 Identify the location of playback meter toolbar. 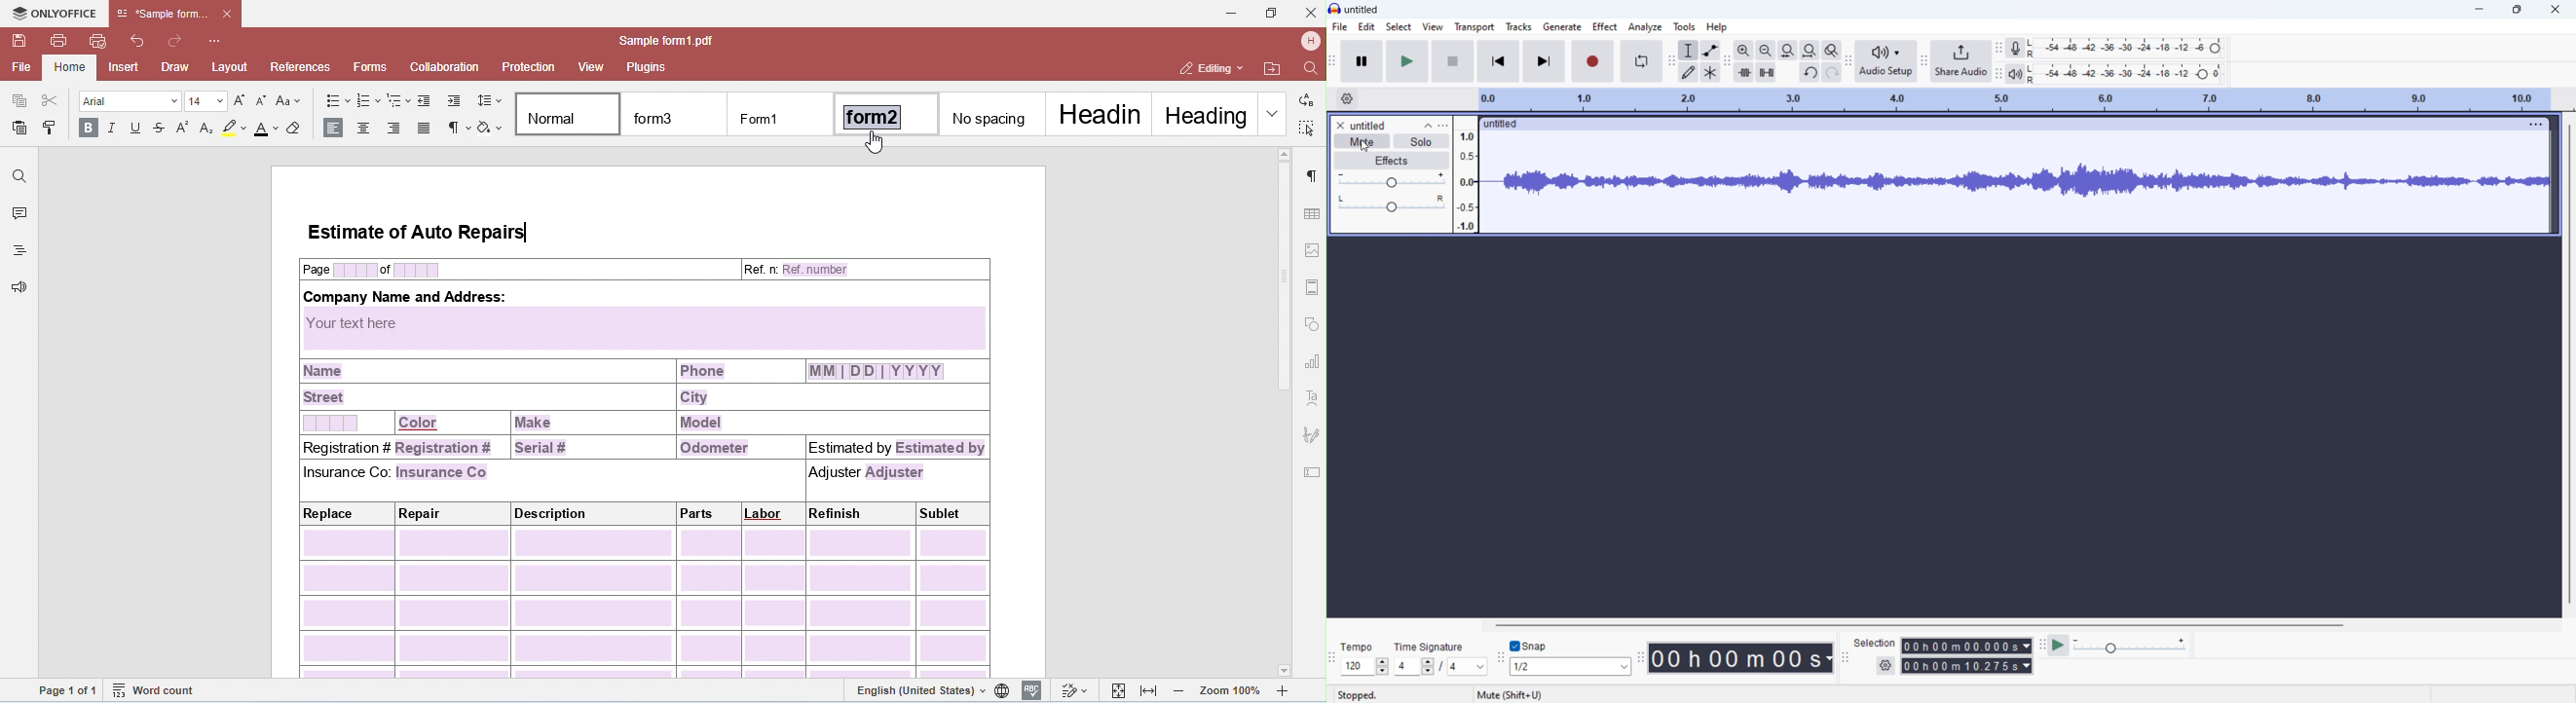
(1999, 74).